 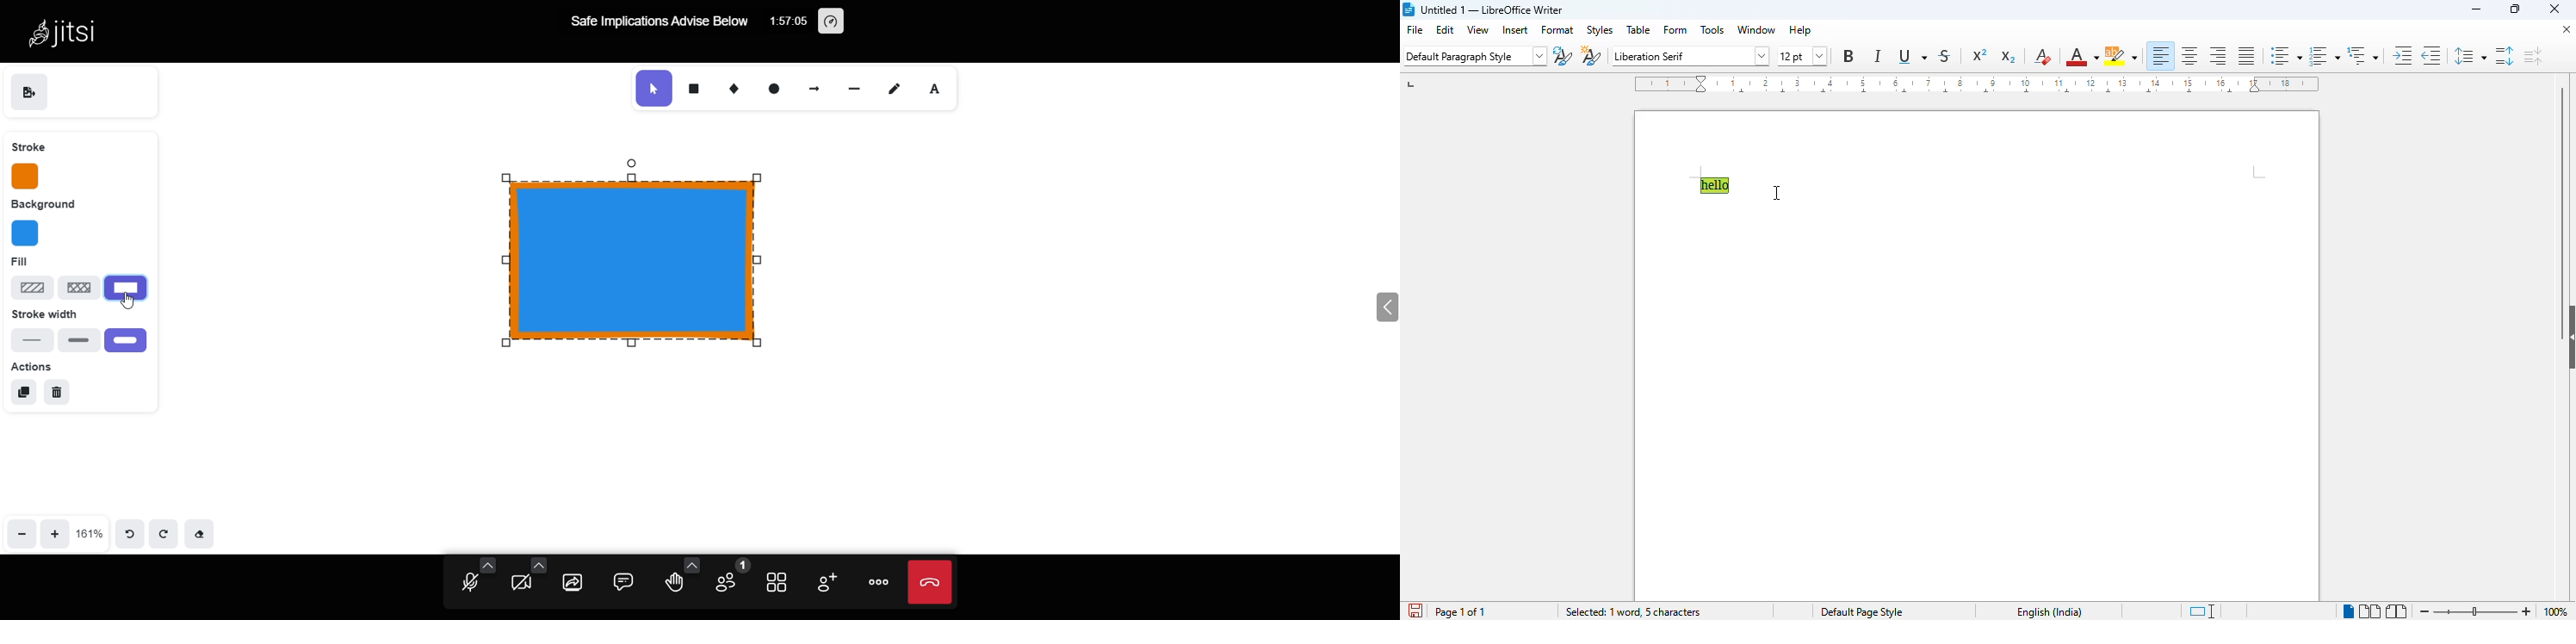 I want to click on cursor, so click(x=1776, y=193).